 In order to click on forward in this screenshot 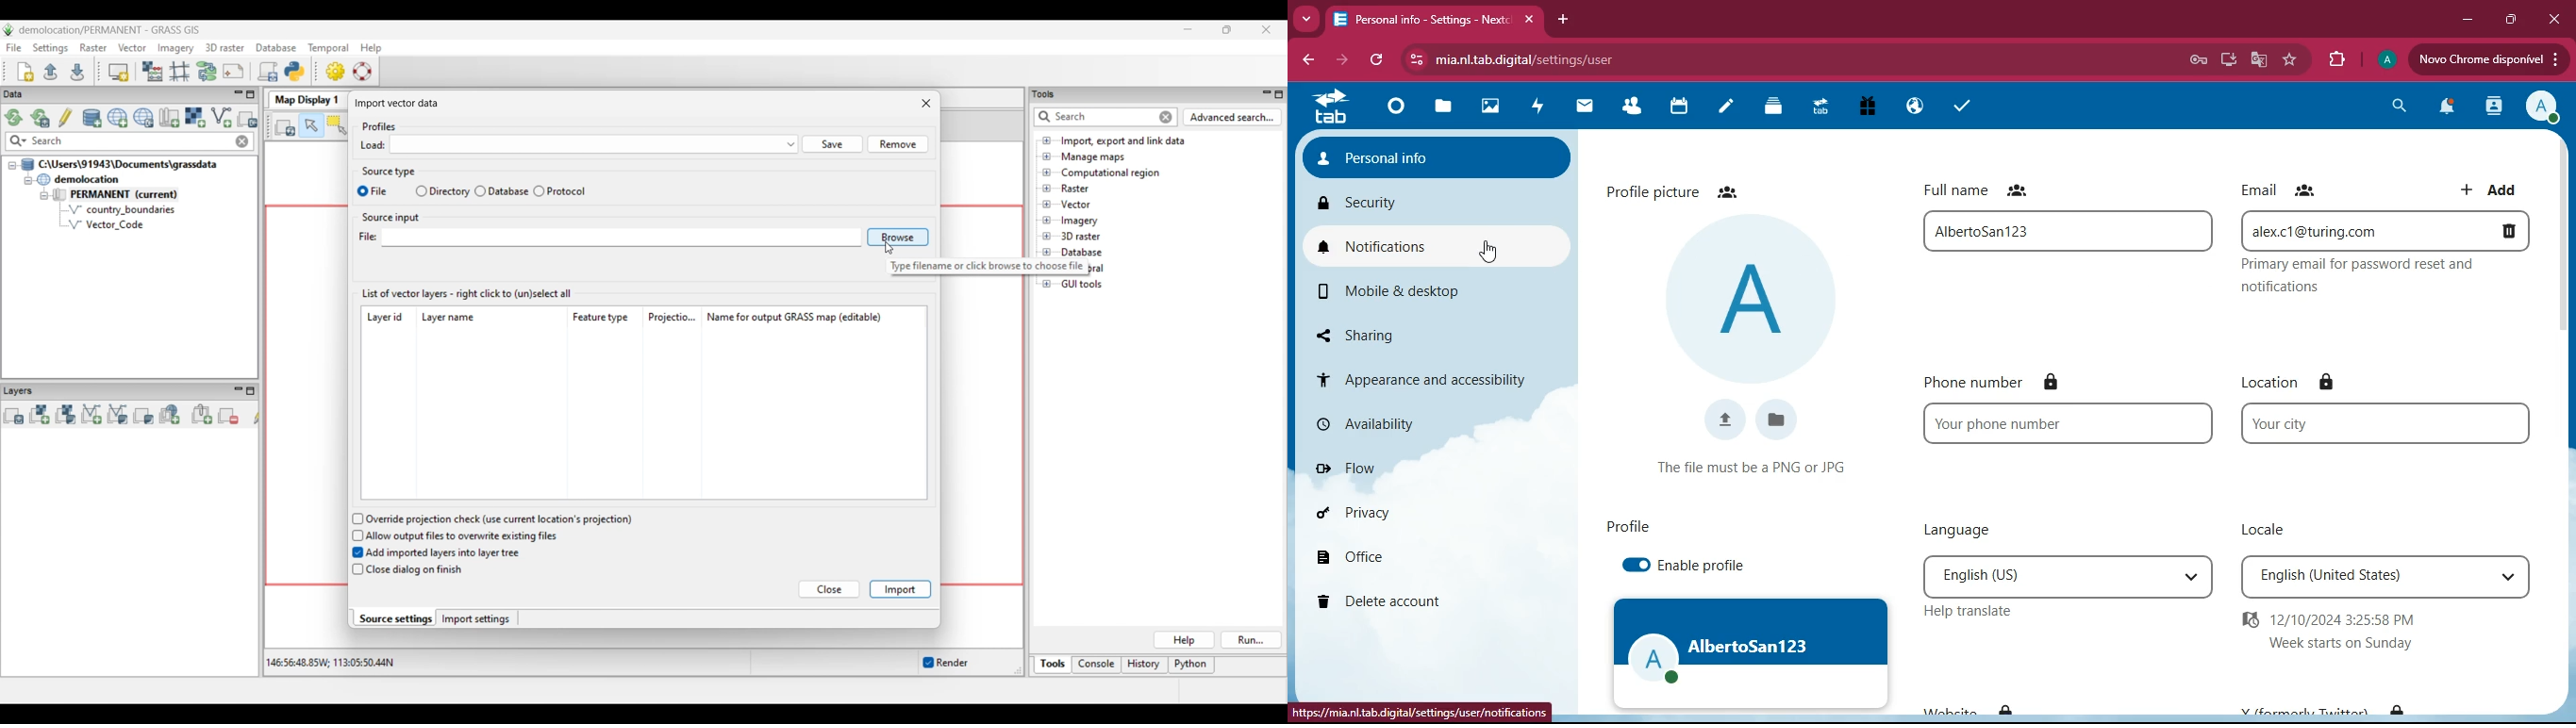, I will do `click(1339, 60)`.